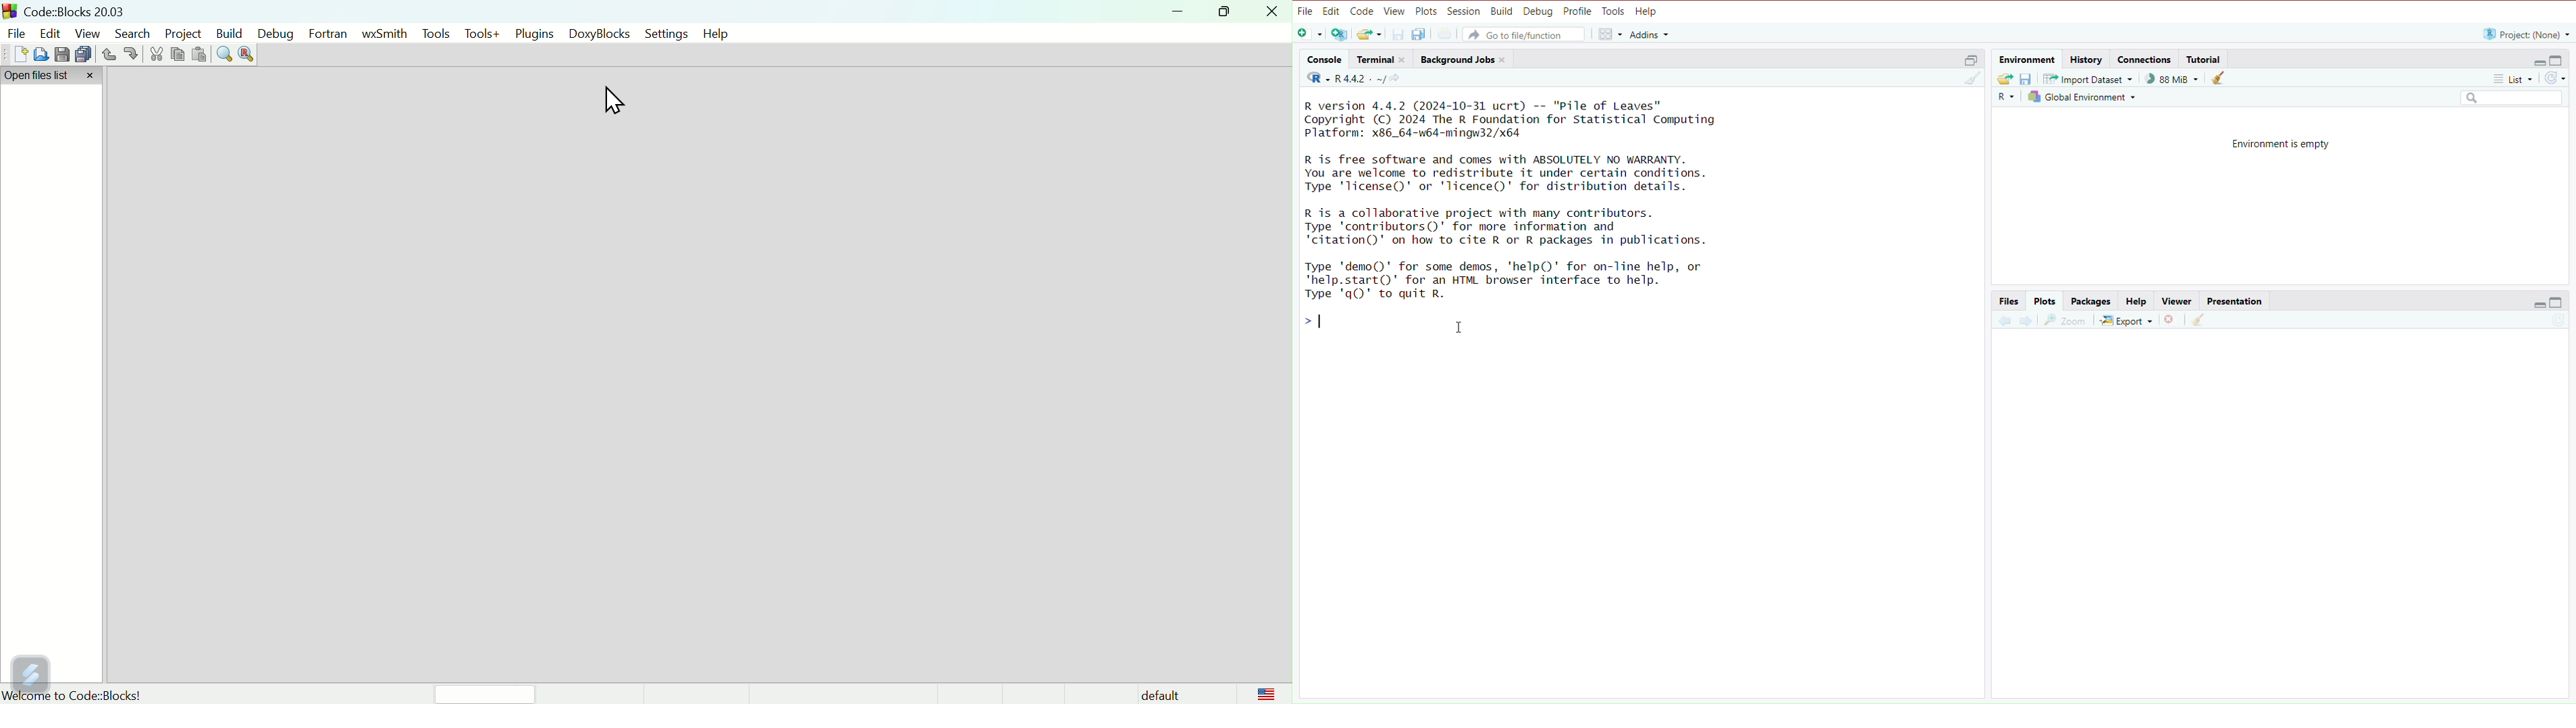 This screenshot has width=2576, height=728. What do you see at coordinates (201, 55) in the screenshot?
I see `Paste` at bounding box center [201, 55].